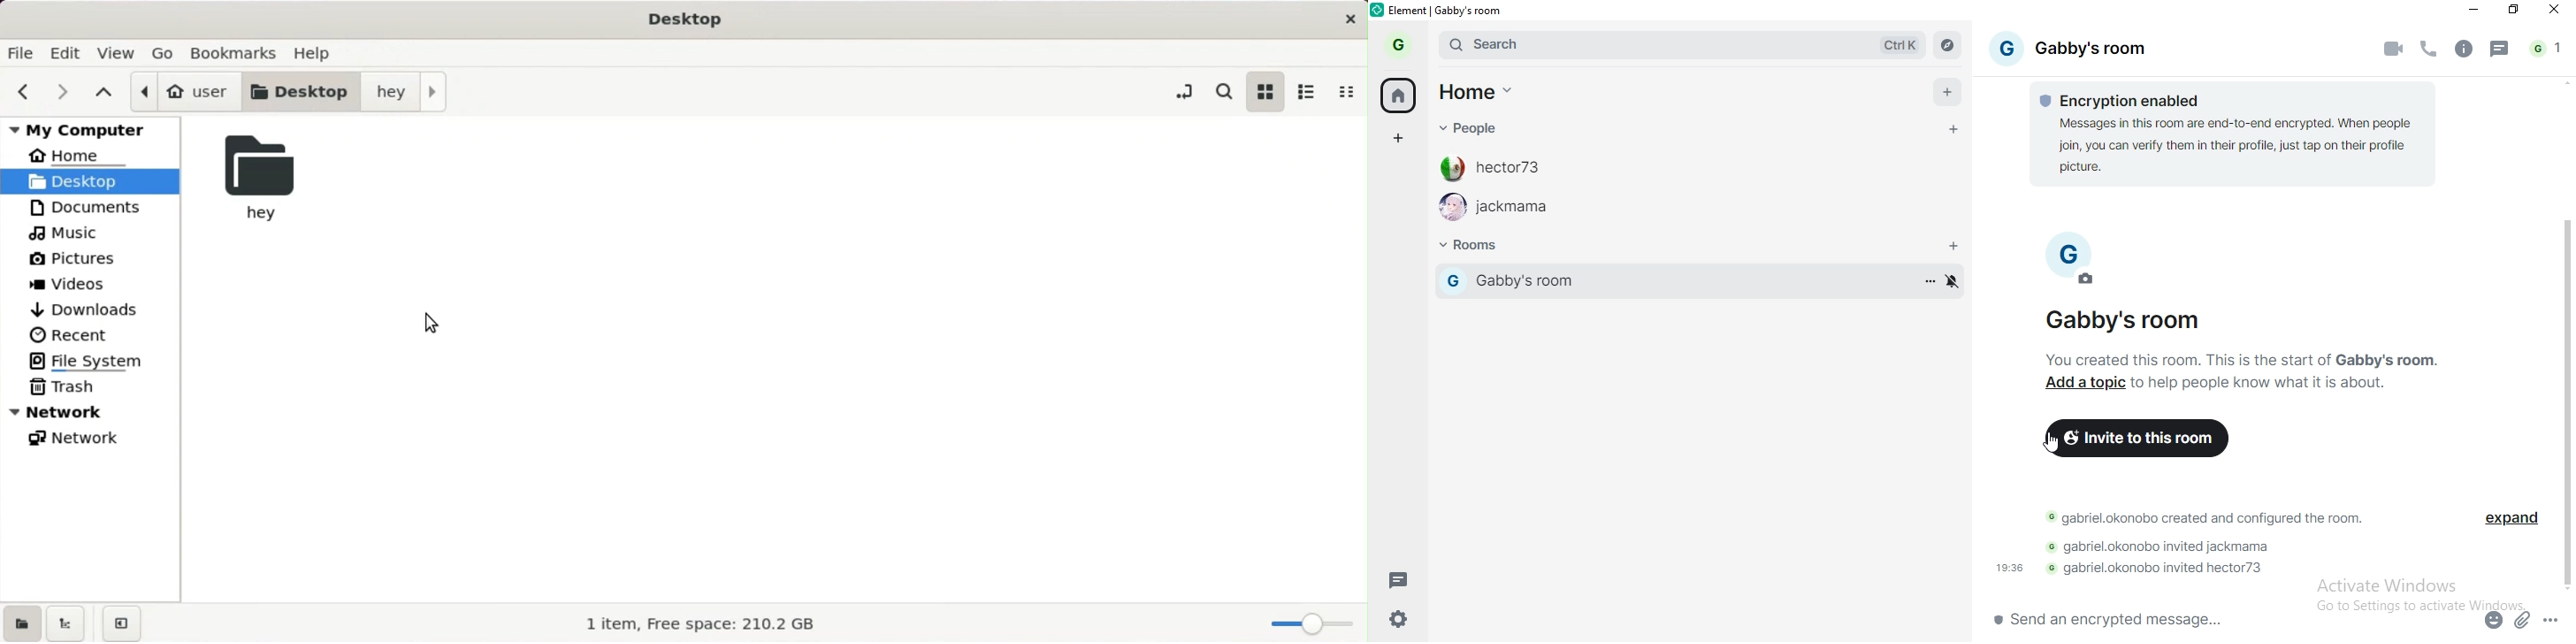 The width and height of the screenshot is (2576, 644). What do you see at coordinates (93, 309) in the screenshot?
I see `downlods` at bounding box center [93, 309].